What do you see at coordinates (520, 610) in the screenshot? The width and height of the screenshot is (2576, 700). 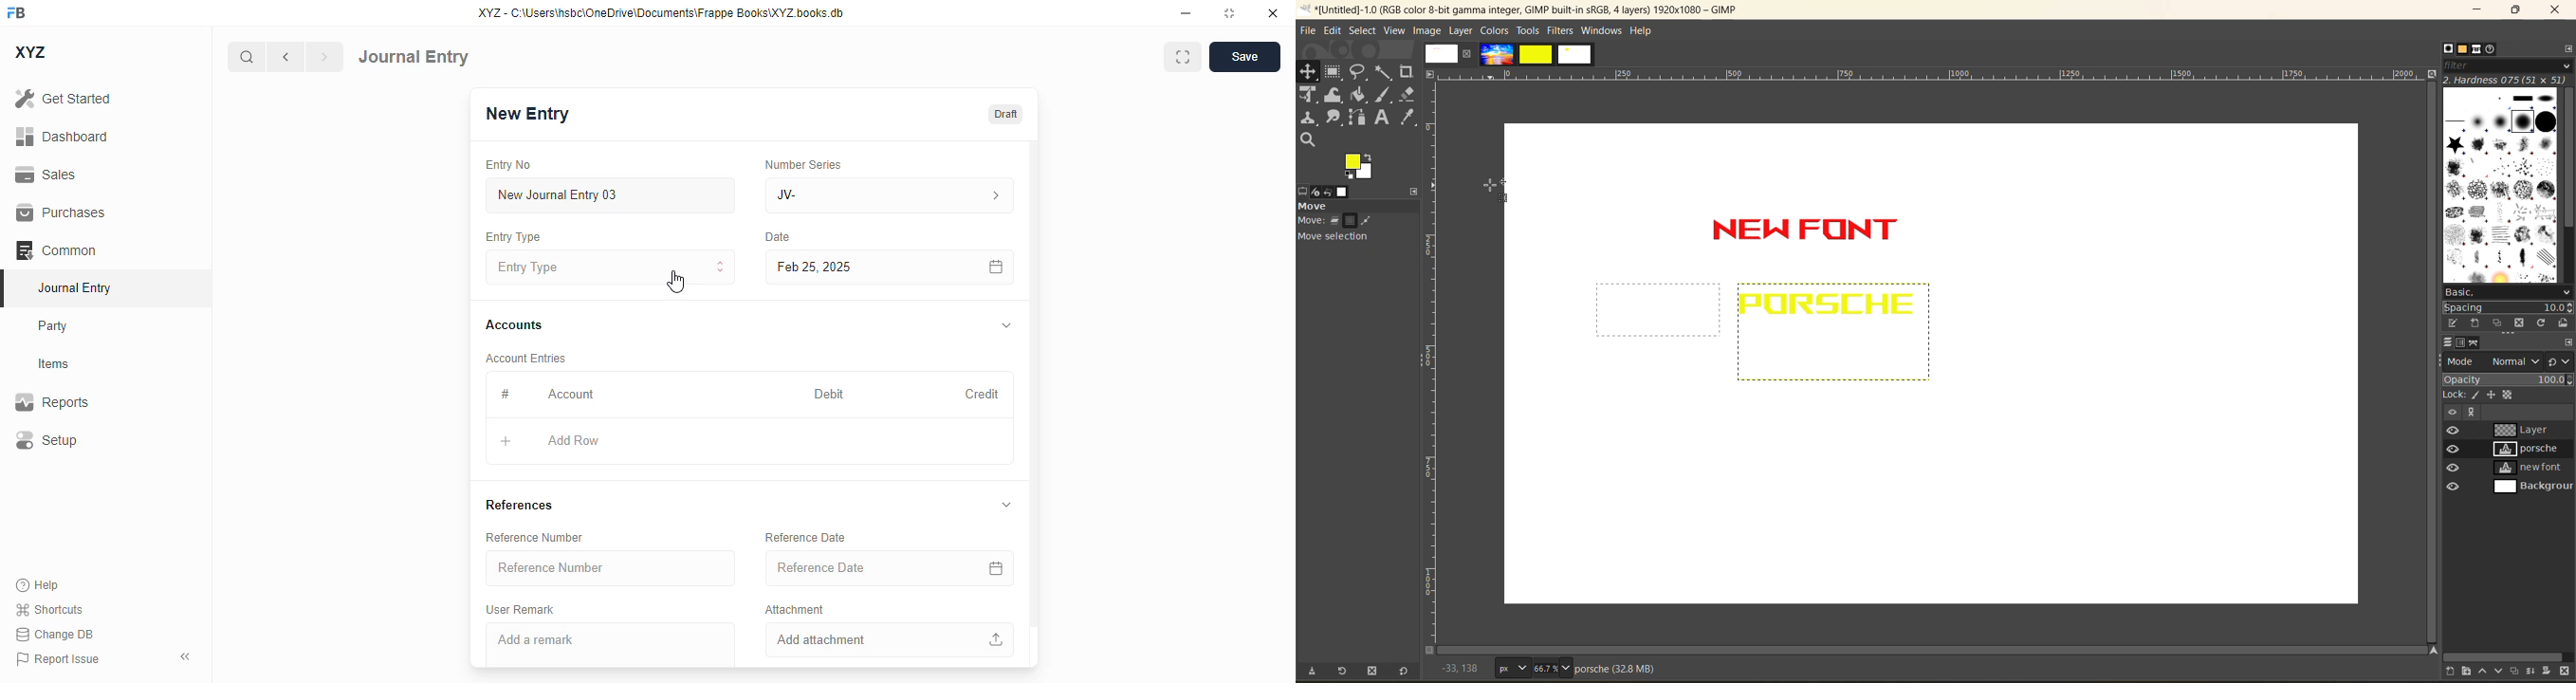 I see `user remark` at bounding box center [520, 610].